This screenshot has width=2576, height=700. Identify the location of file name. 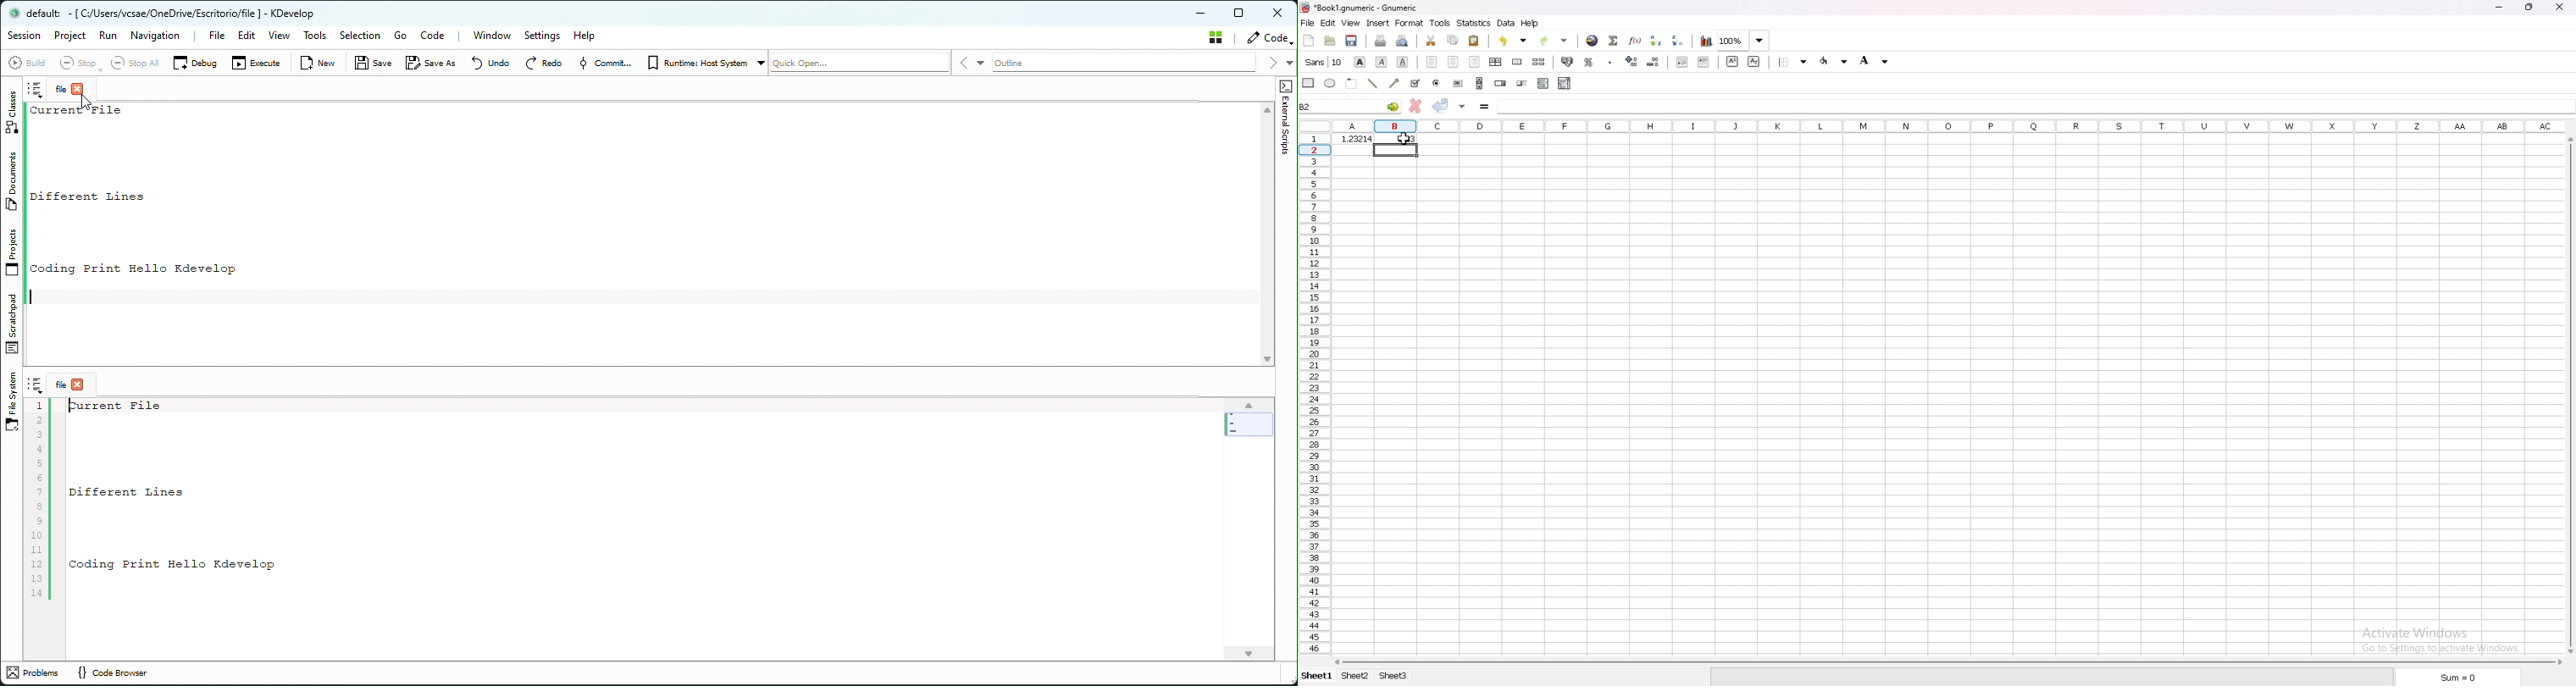
(1356, 8).